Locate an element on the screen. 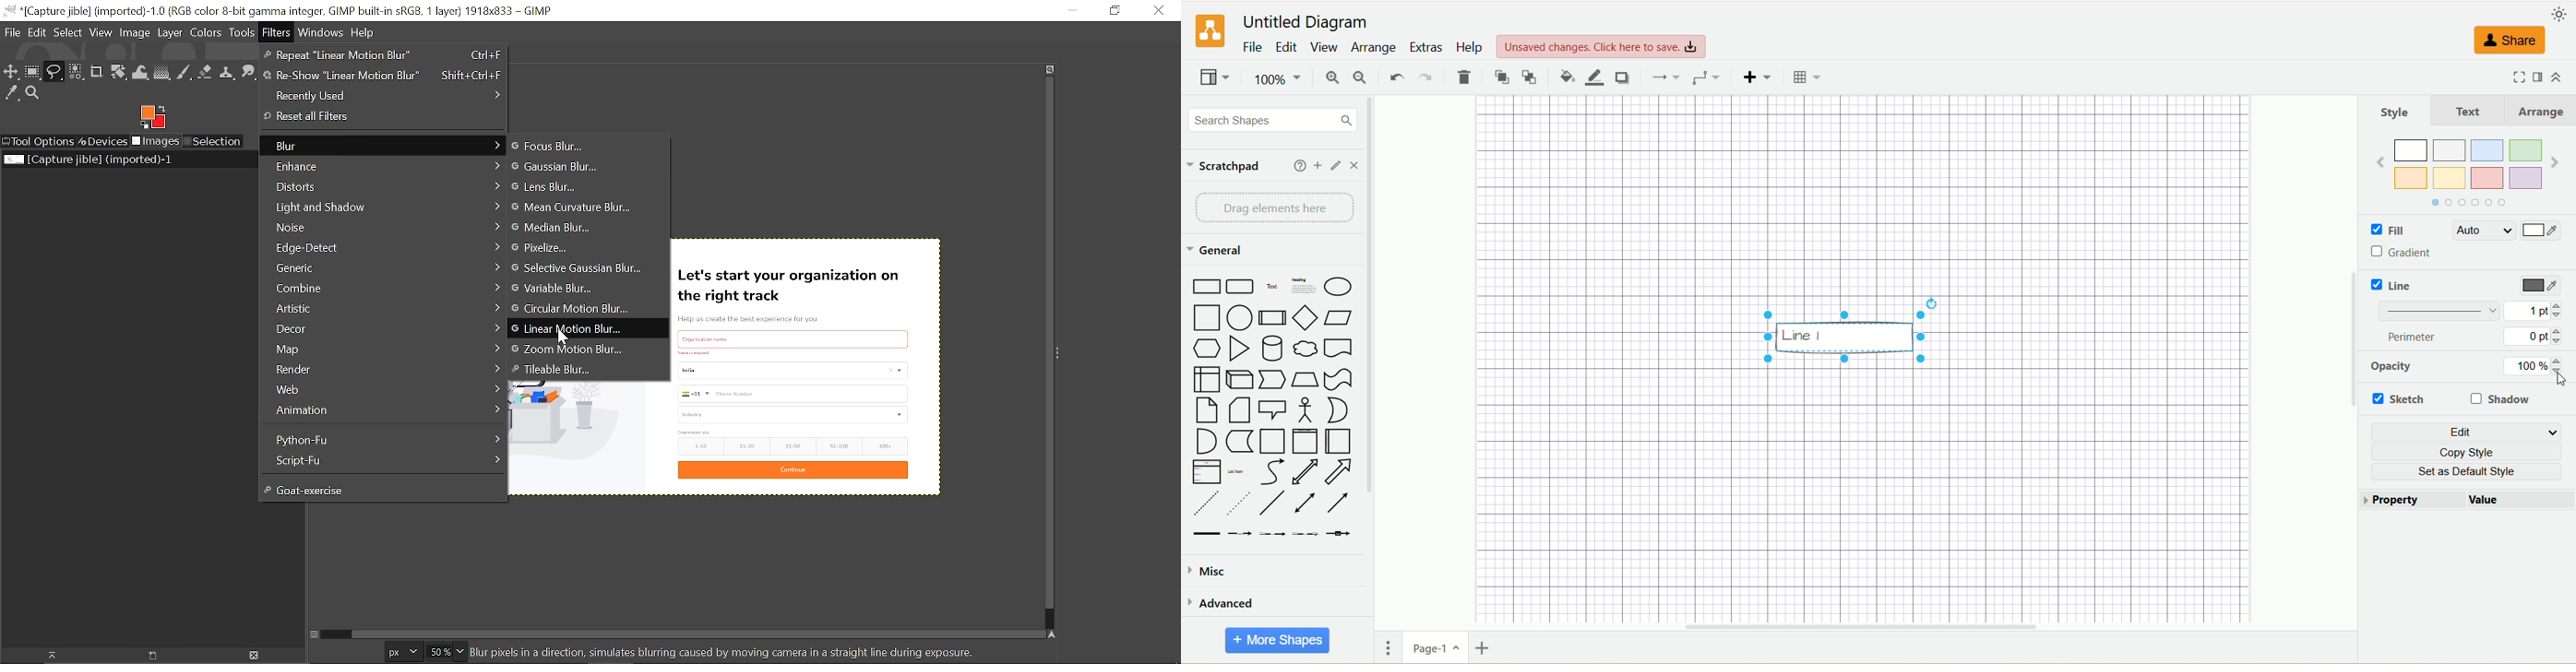 This screenshot has width=2576, height=672. insert page is located at coordinates (1484, 647).